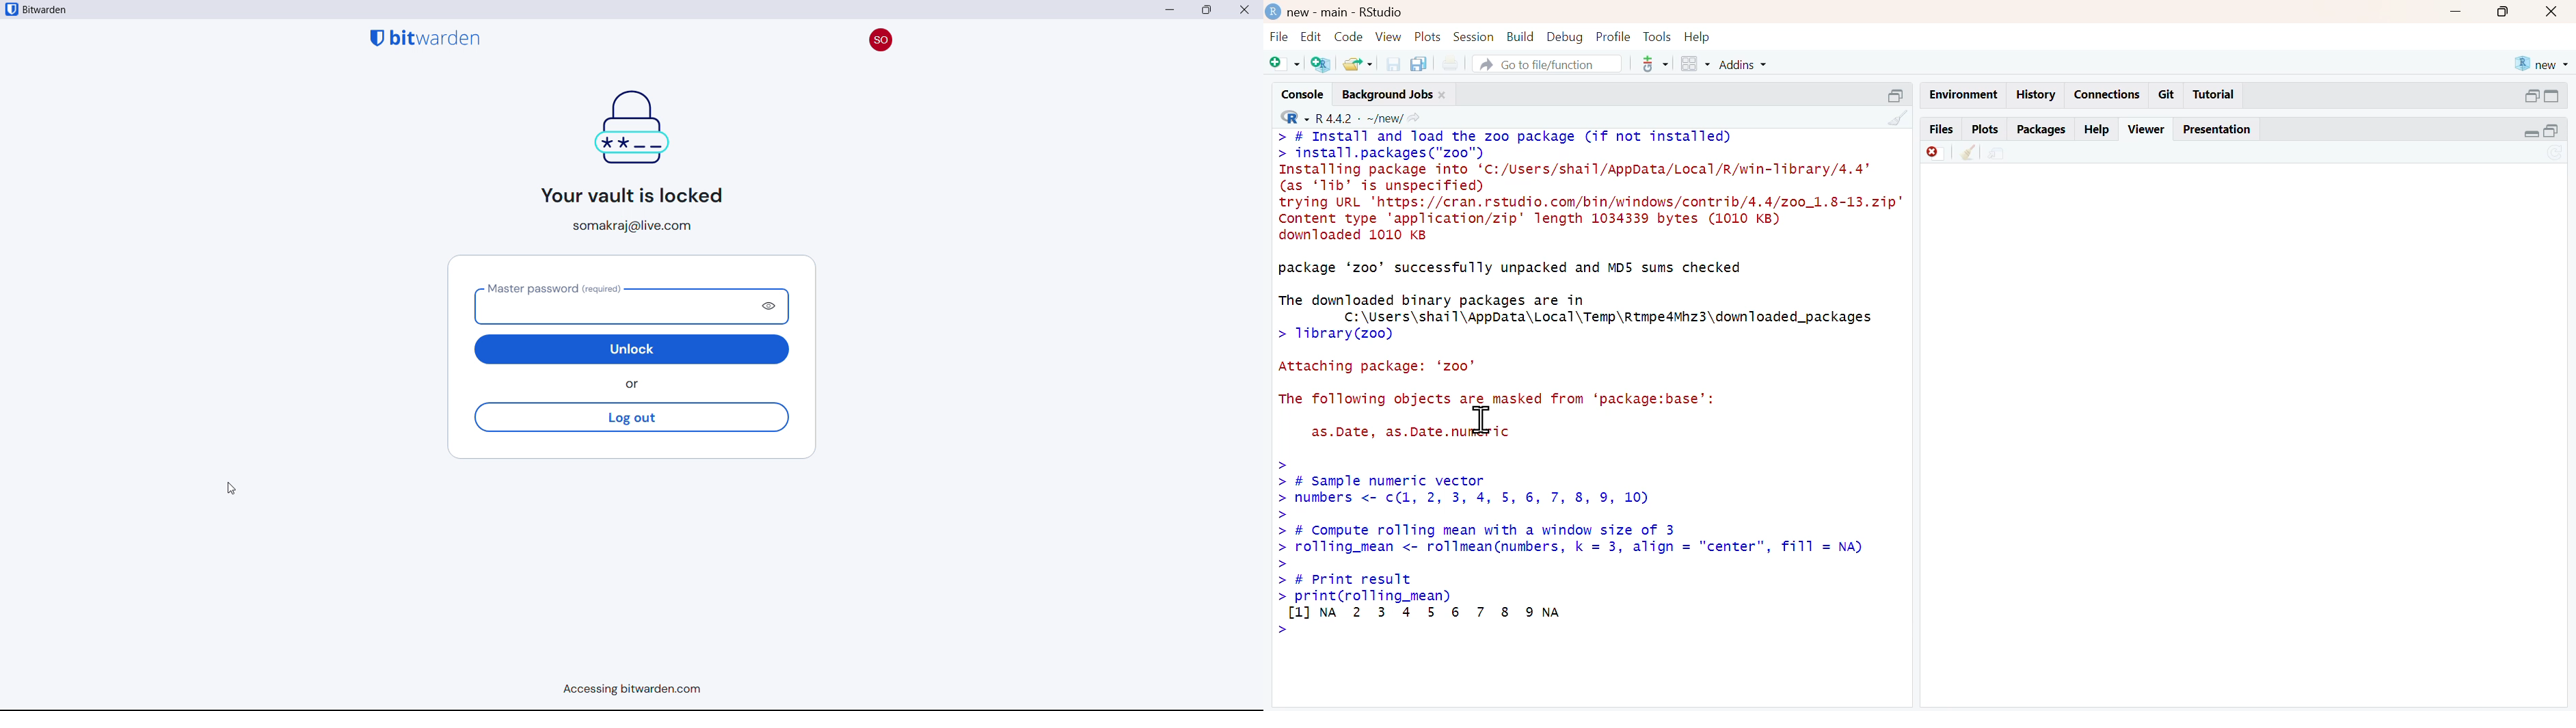  I want to click on addins, so click(1745, 64).